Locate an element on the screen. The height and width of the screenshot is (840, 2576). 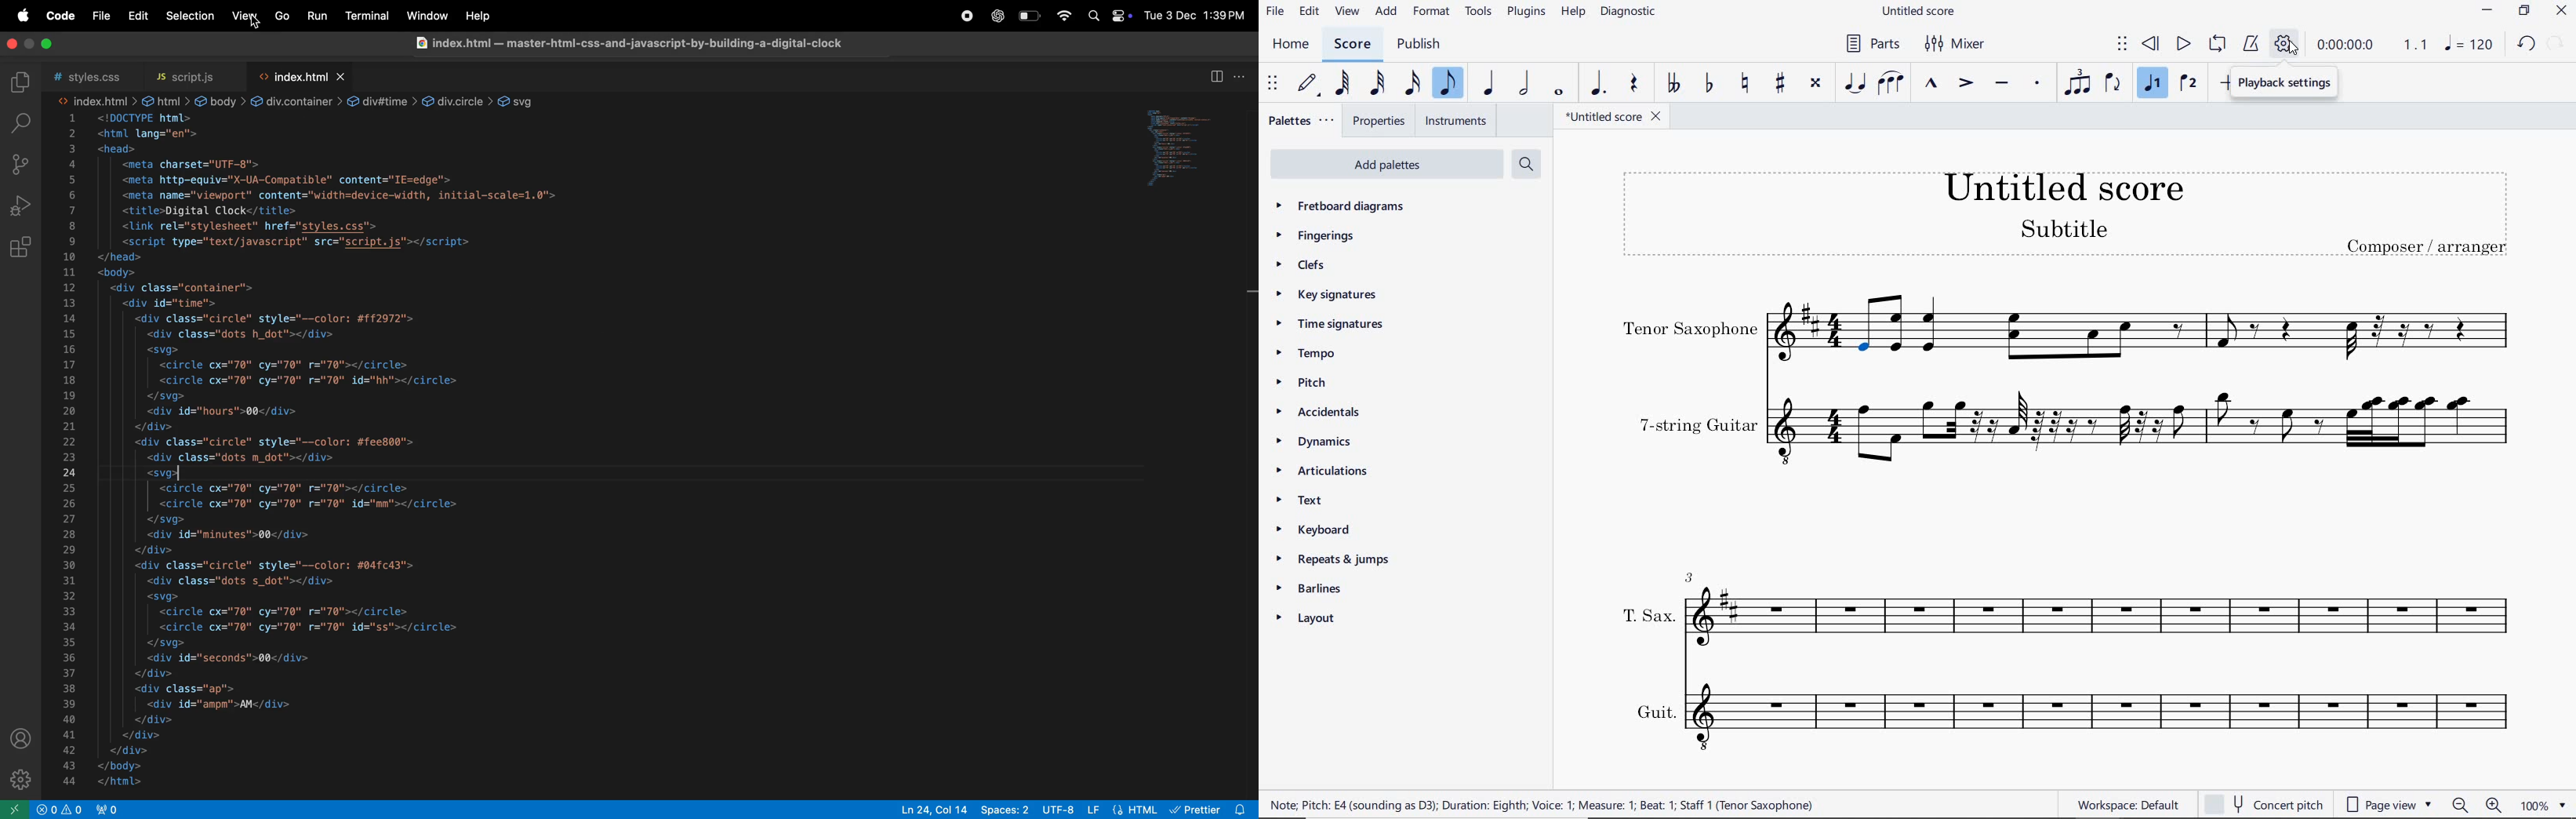
CLOSE is located at coordinates (2560, 13).